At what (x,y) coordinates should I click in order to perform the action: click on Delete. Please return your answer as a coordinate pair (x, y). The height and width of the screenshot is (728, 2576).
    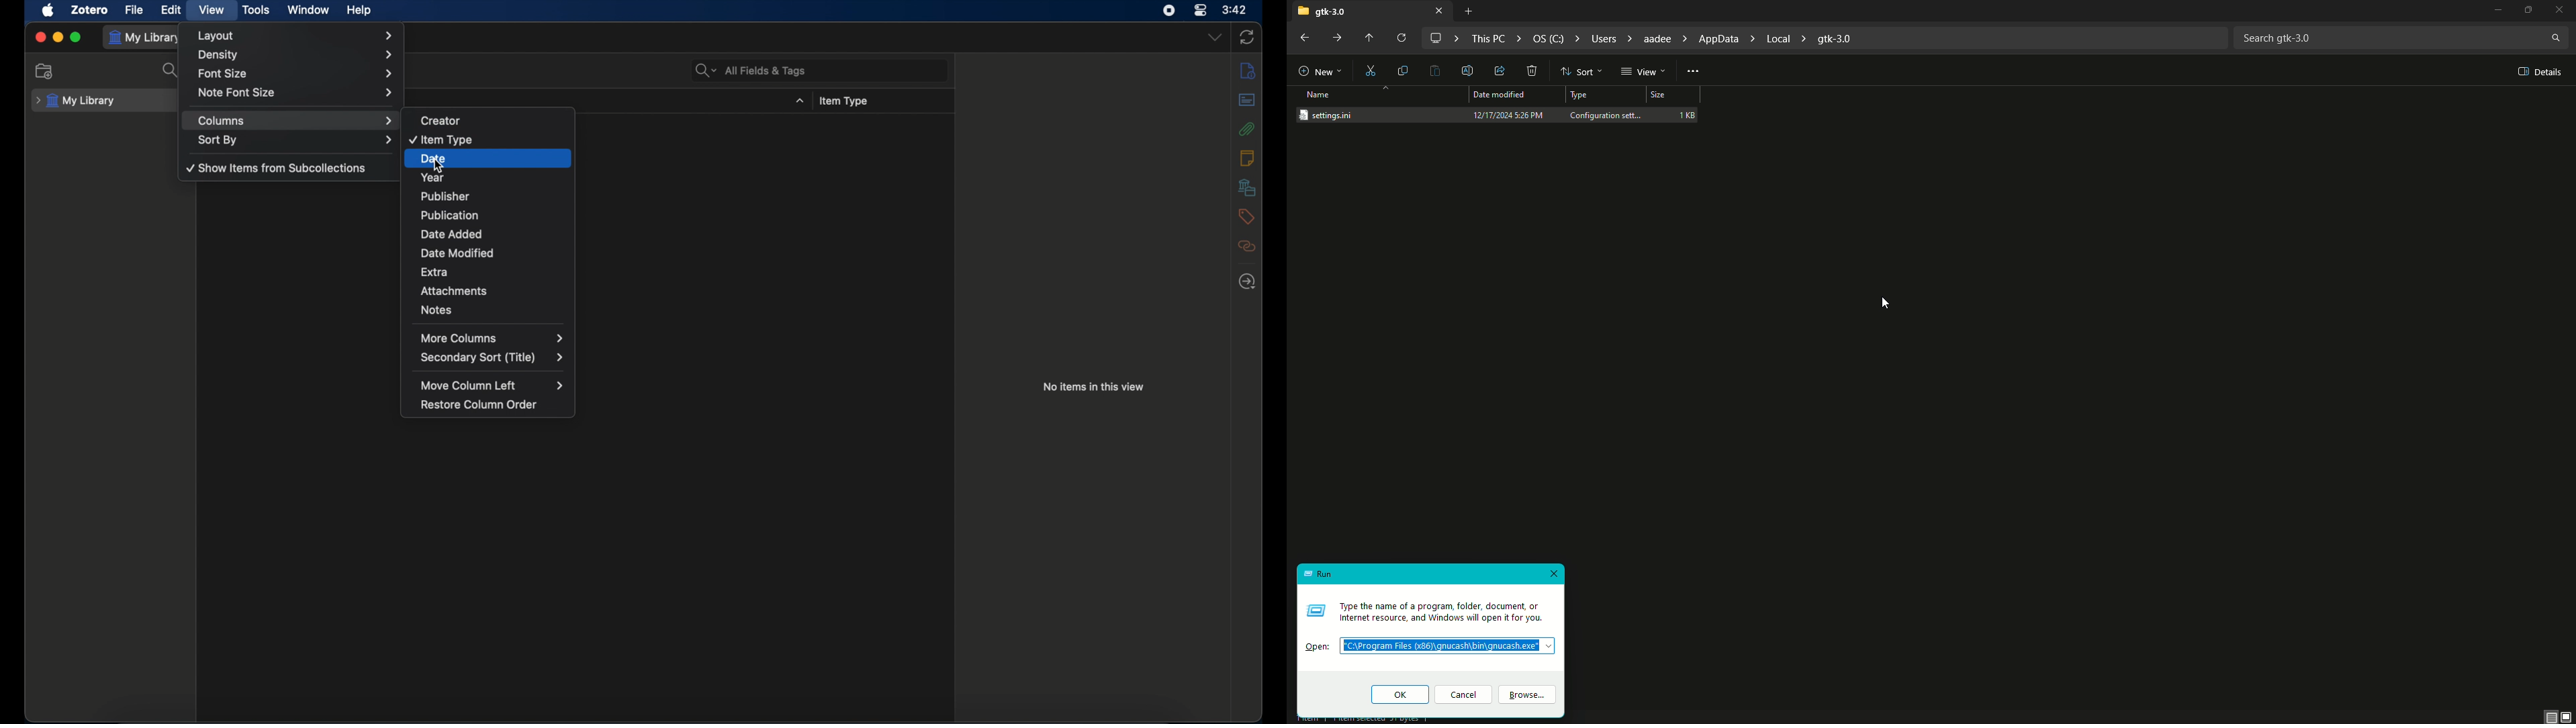
    Looking at the image, I should click on (1532, 72).